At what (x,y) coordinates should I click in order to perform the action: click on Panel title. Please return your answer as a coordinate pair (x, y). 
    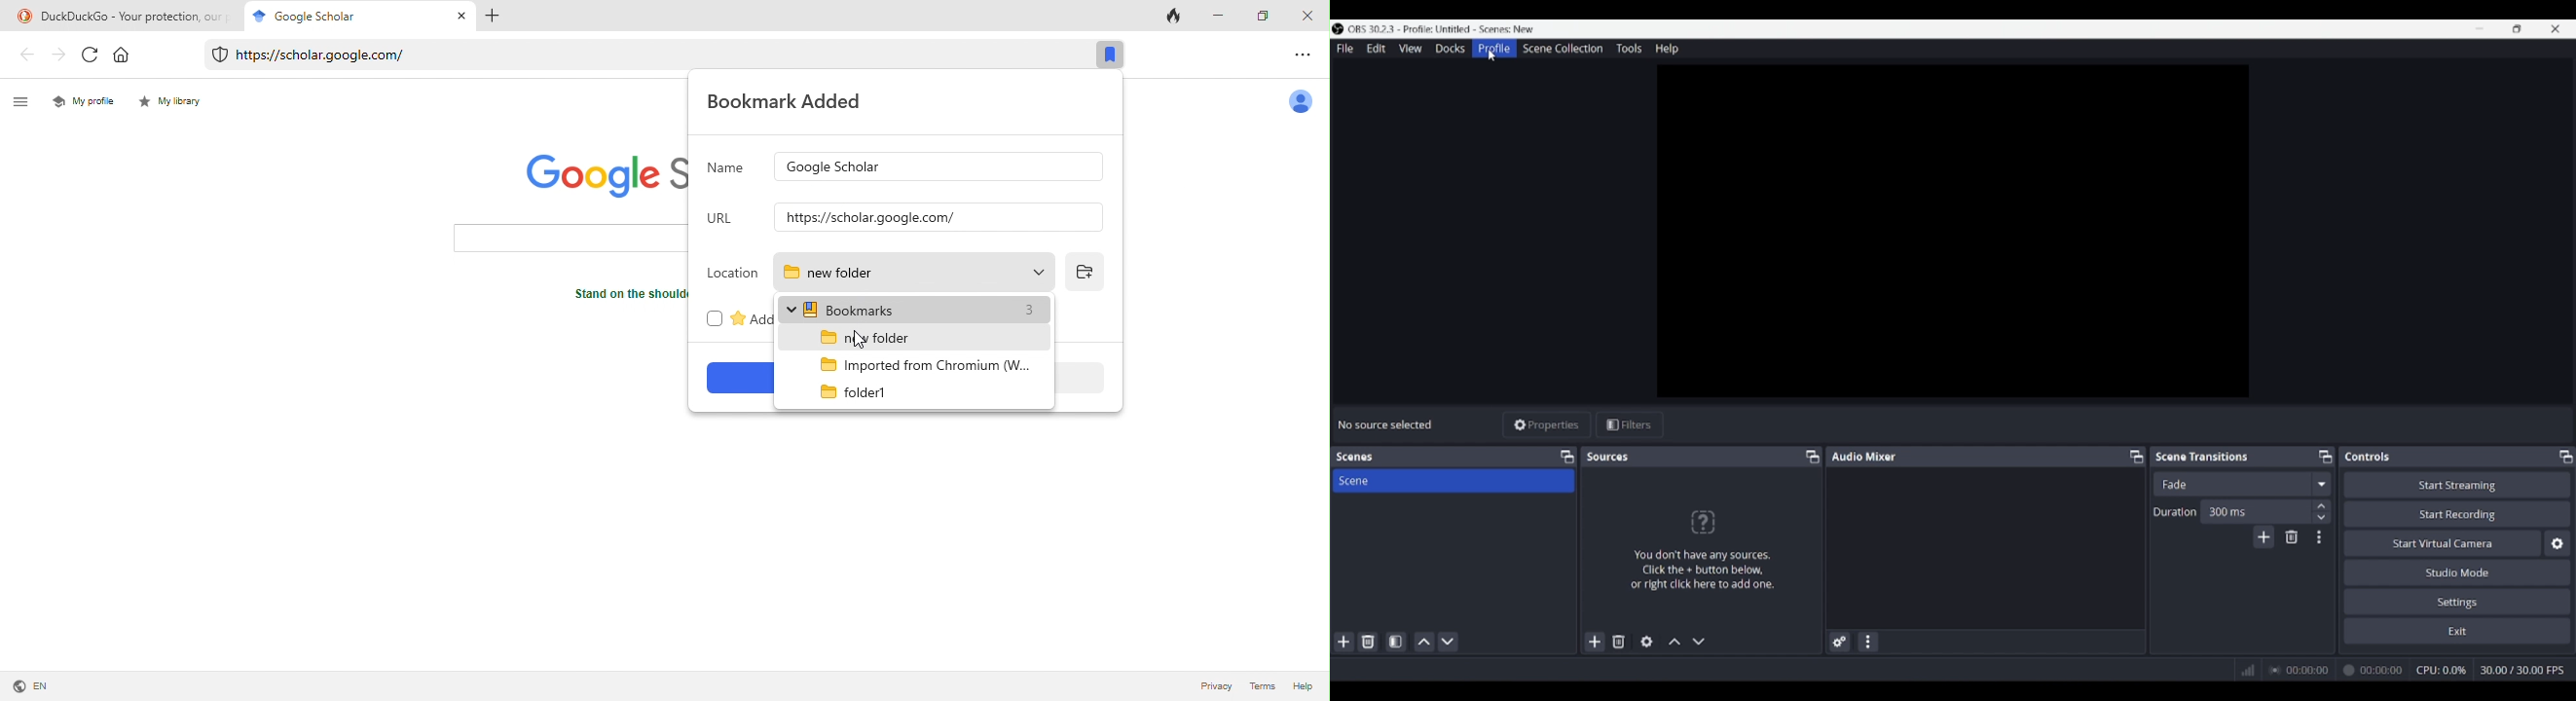
    Looking at the image, I should click on (1864, 456).